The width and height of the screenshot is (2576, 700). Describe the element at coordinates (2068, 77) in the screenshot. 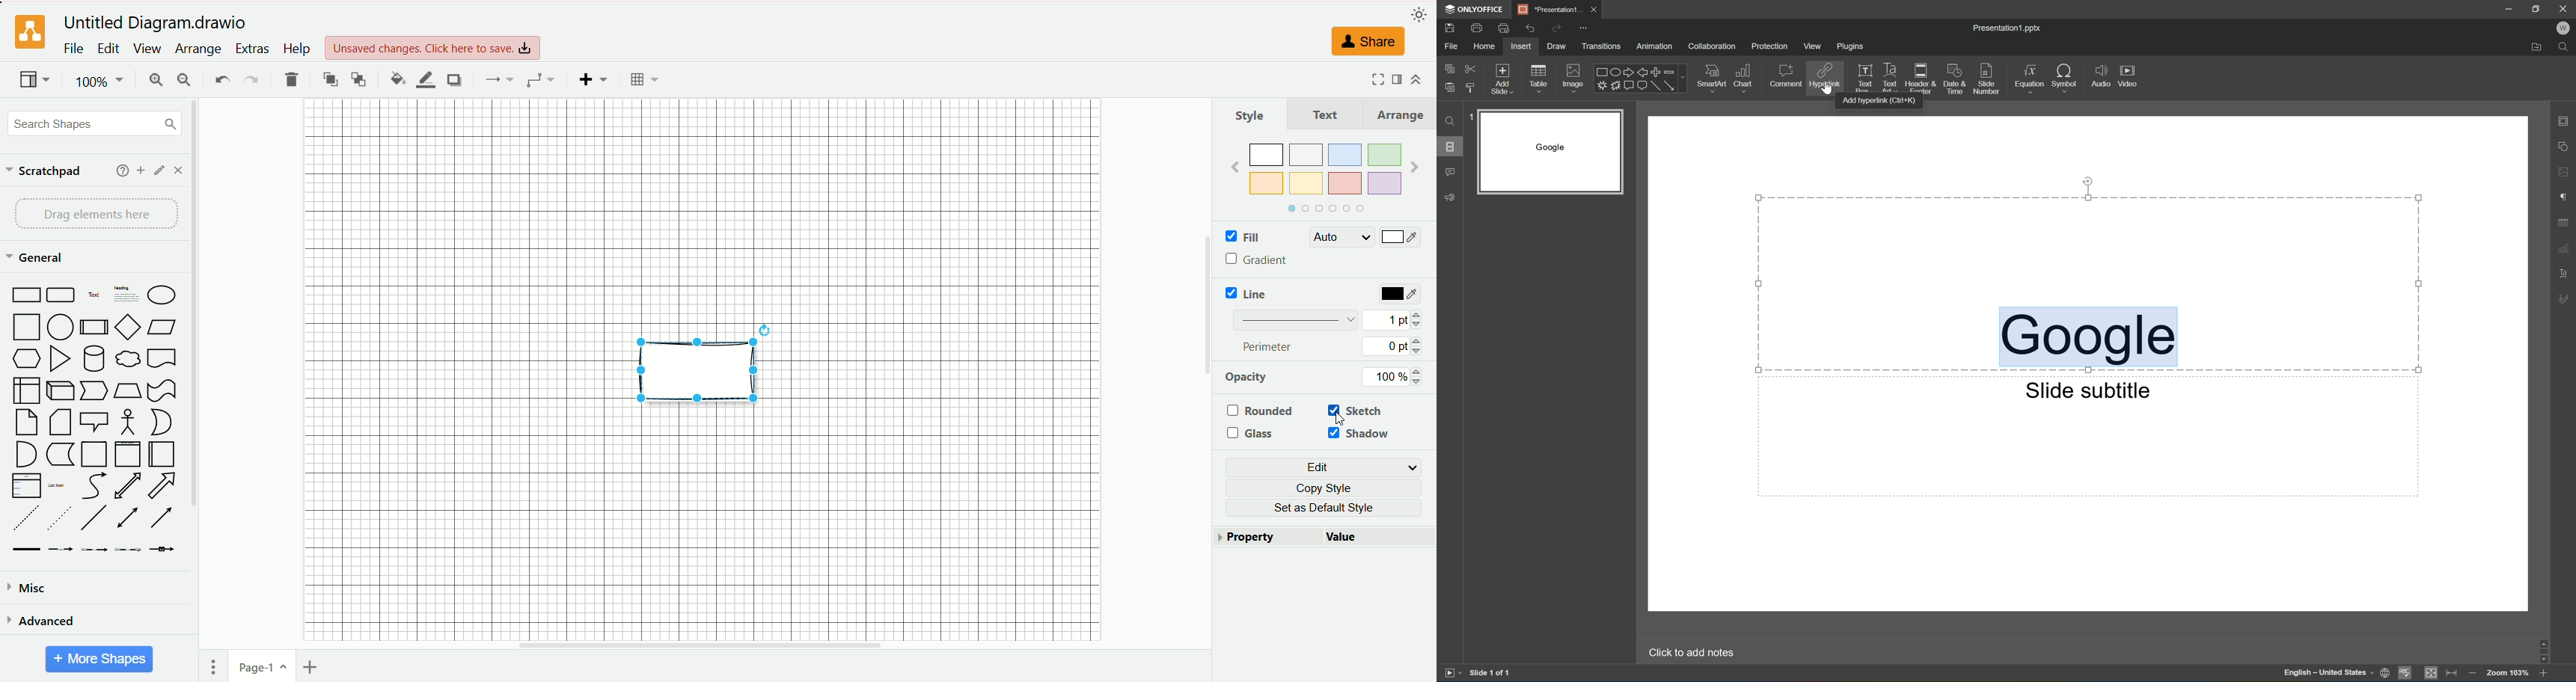

I see `Symbol` at that location.